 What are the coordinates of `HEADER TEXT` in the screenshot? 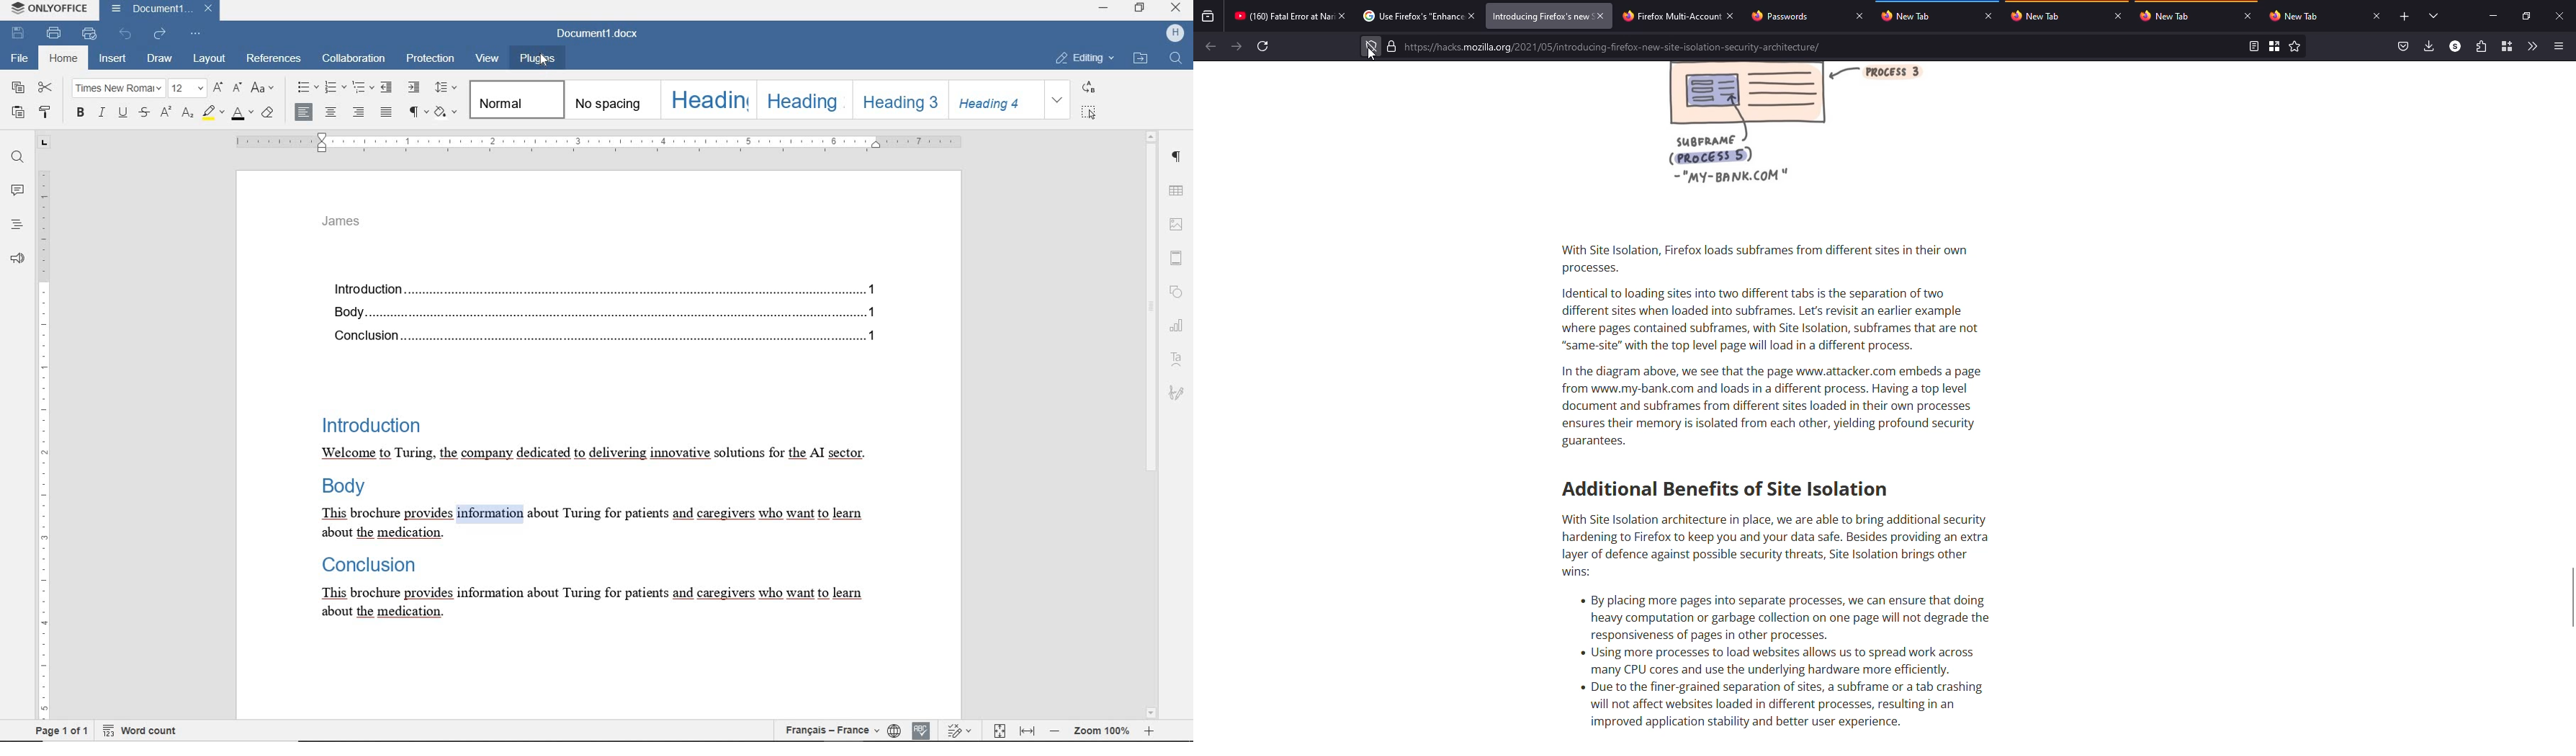 It's located at (345, 225).